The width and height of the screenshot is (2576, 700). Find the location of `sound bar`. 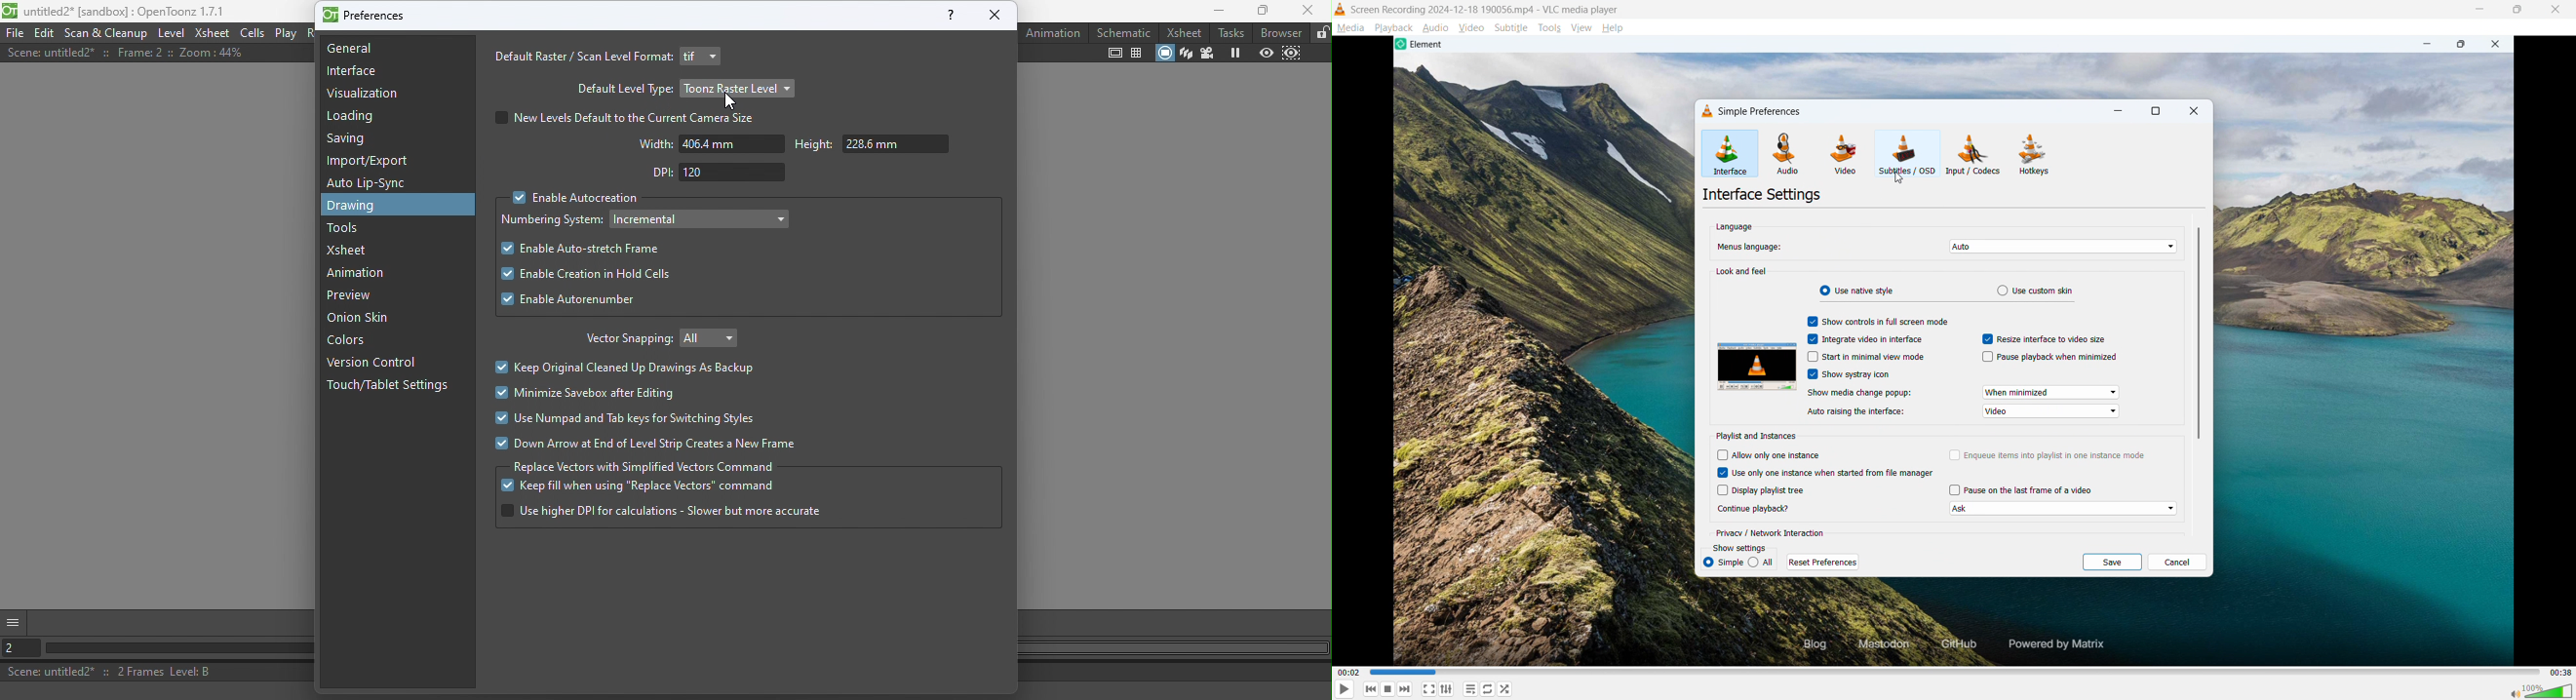

sound bar is located at coordinates (2541, 690).